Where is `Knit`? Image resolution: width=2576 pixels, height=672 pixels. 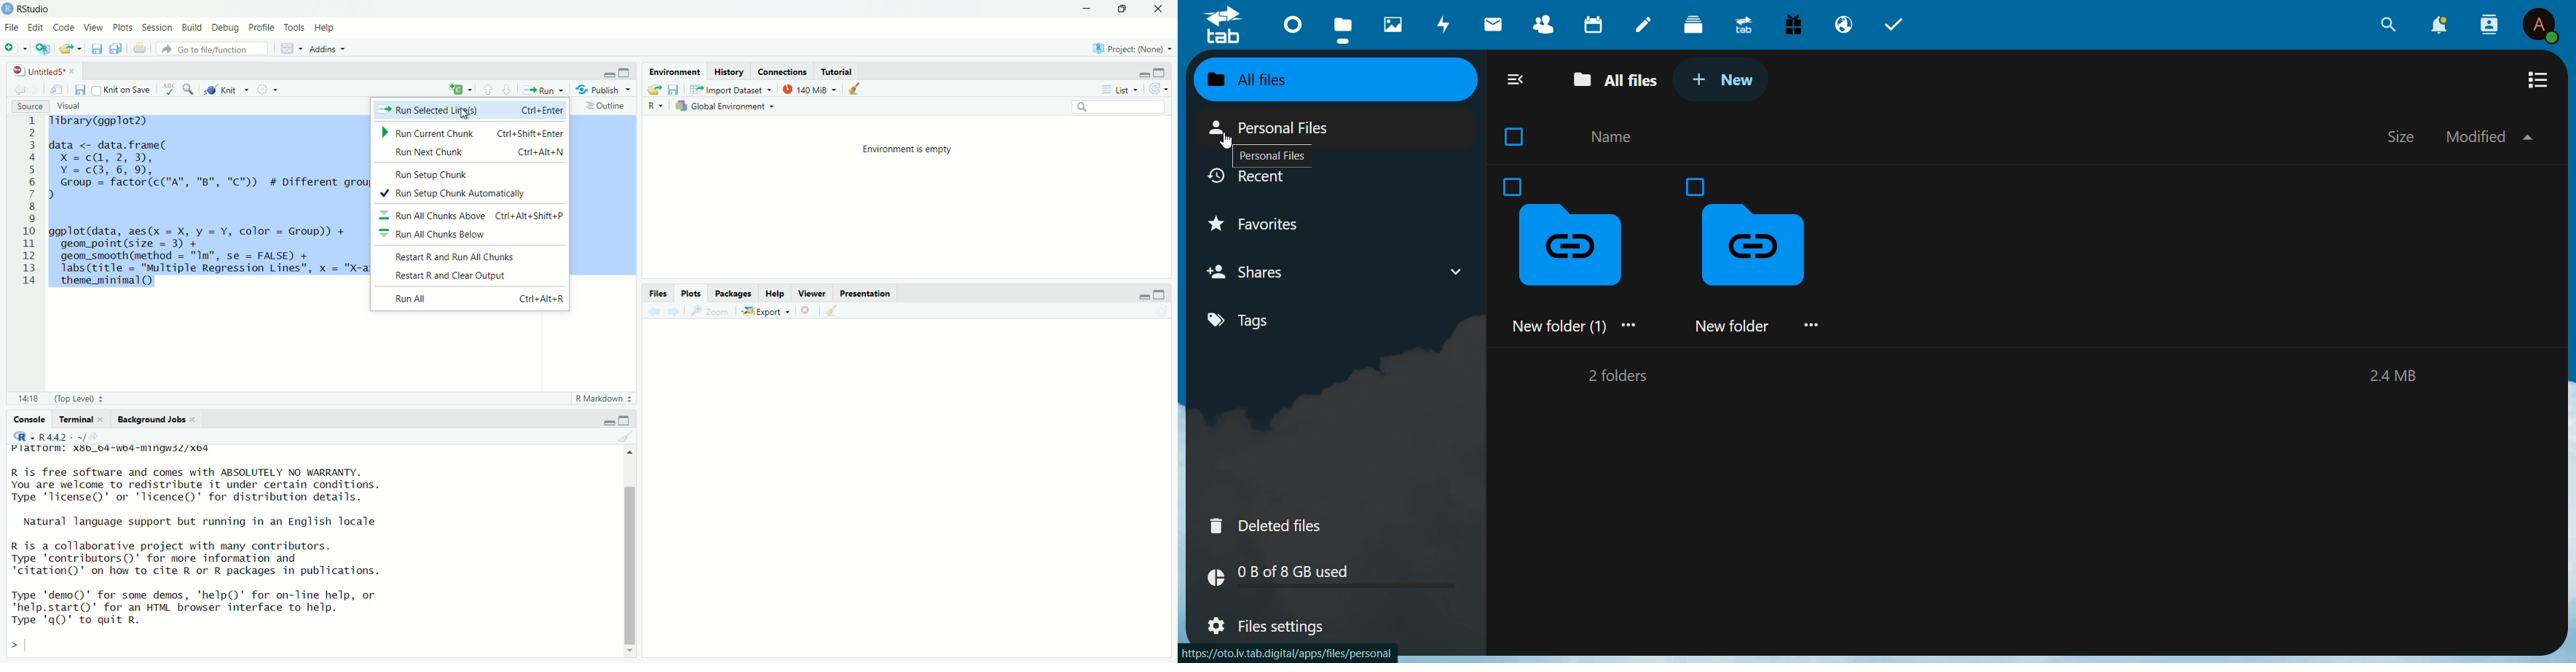
Knit is located at coordinates (228, 90).